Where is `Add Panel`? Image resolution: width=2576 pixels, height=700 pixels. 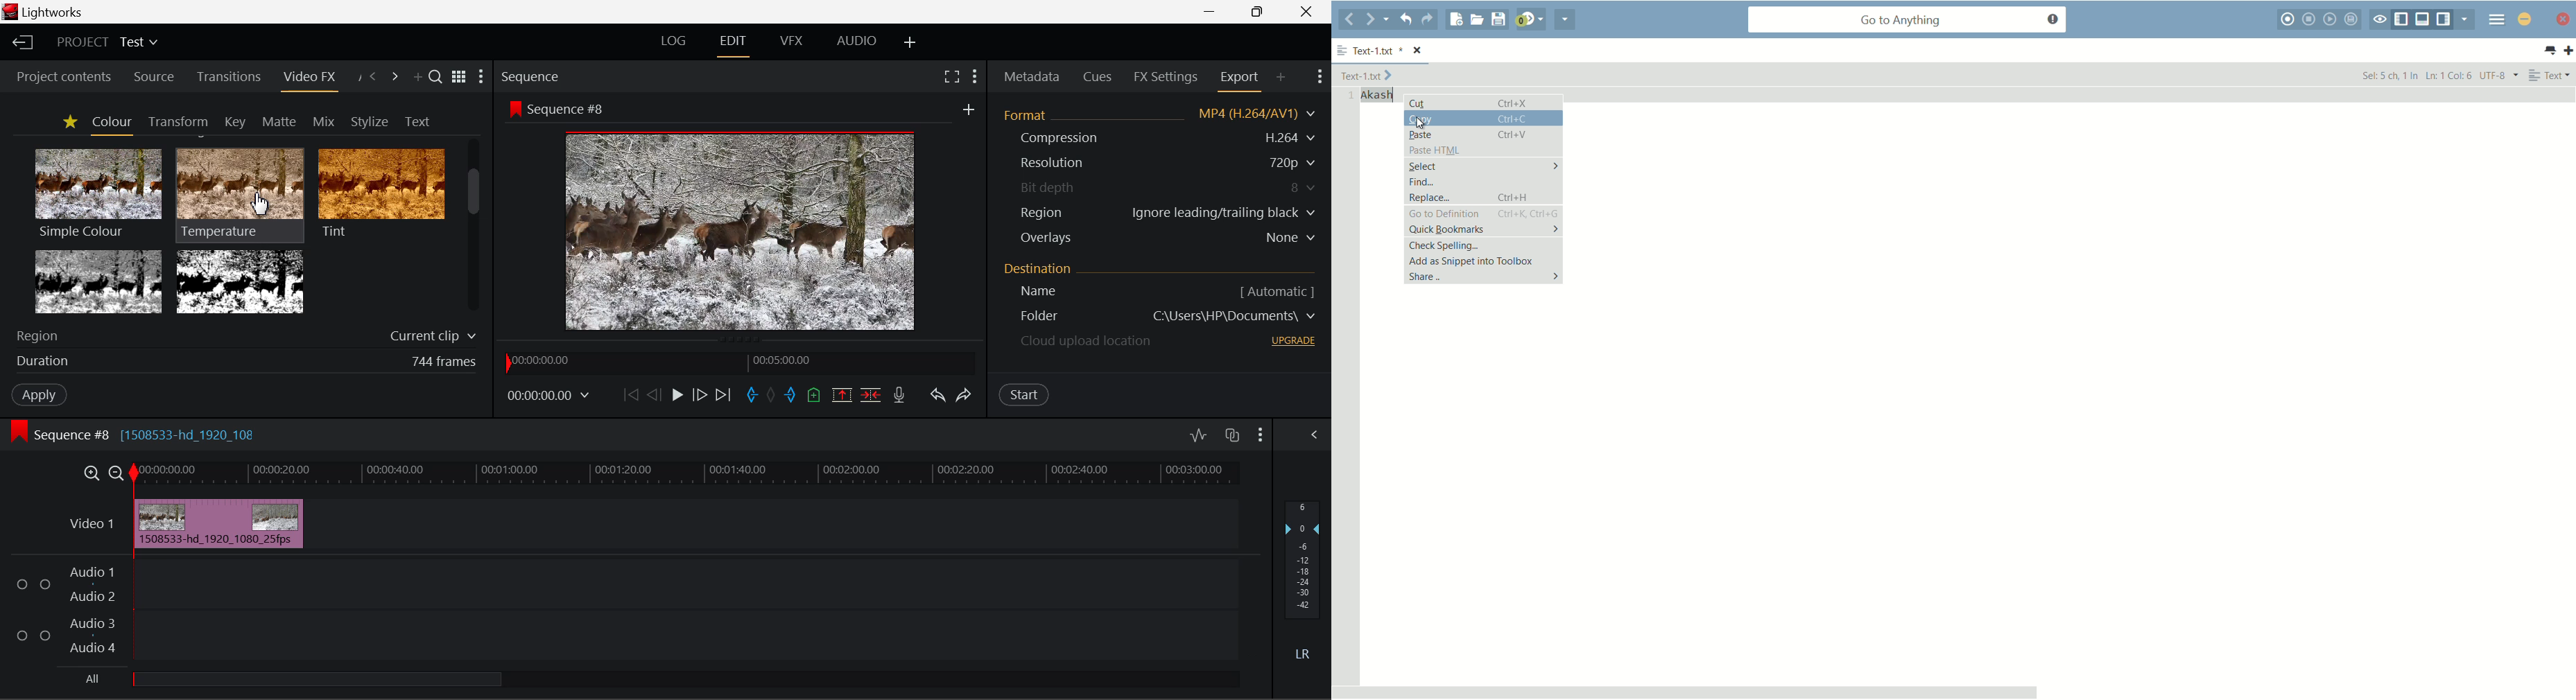 Add Panel is located at coordinates (416, 76).